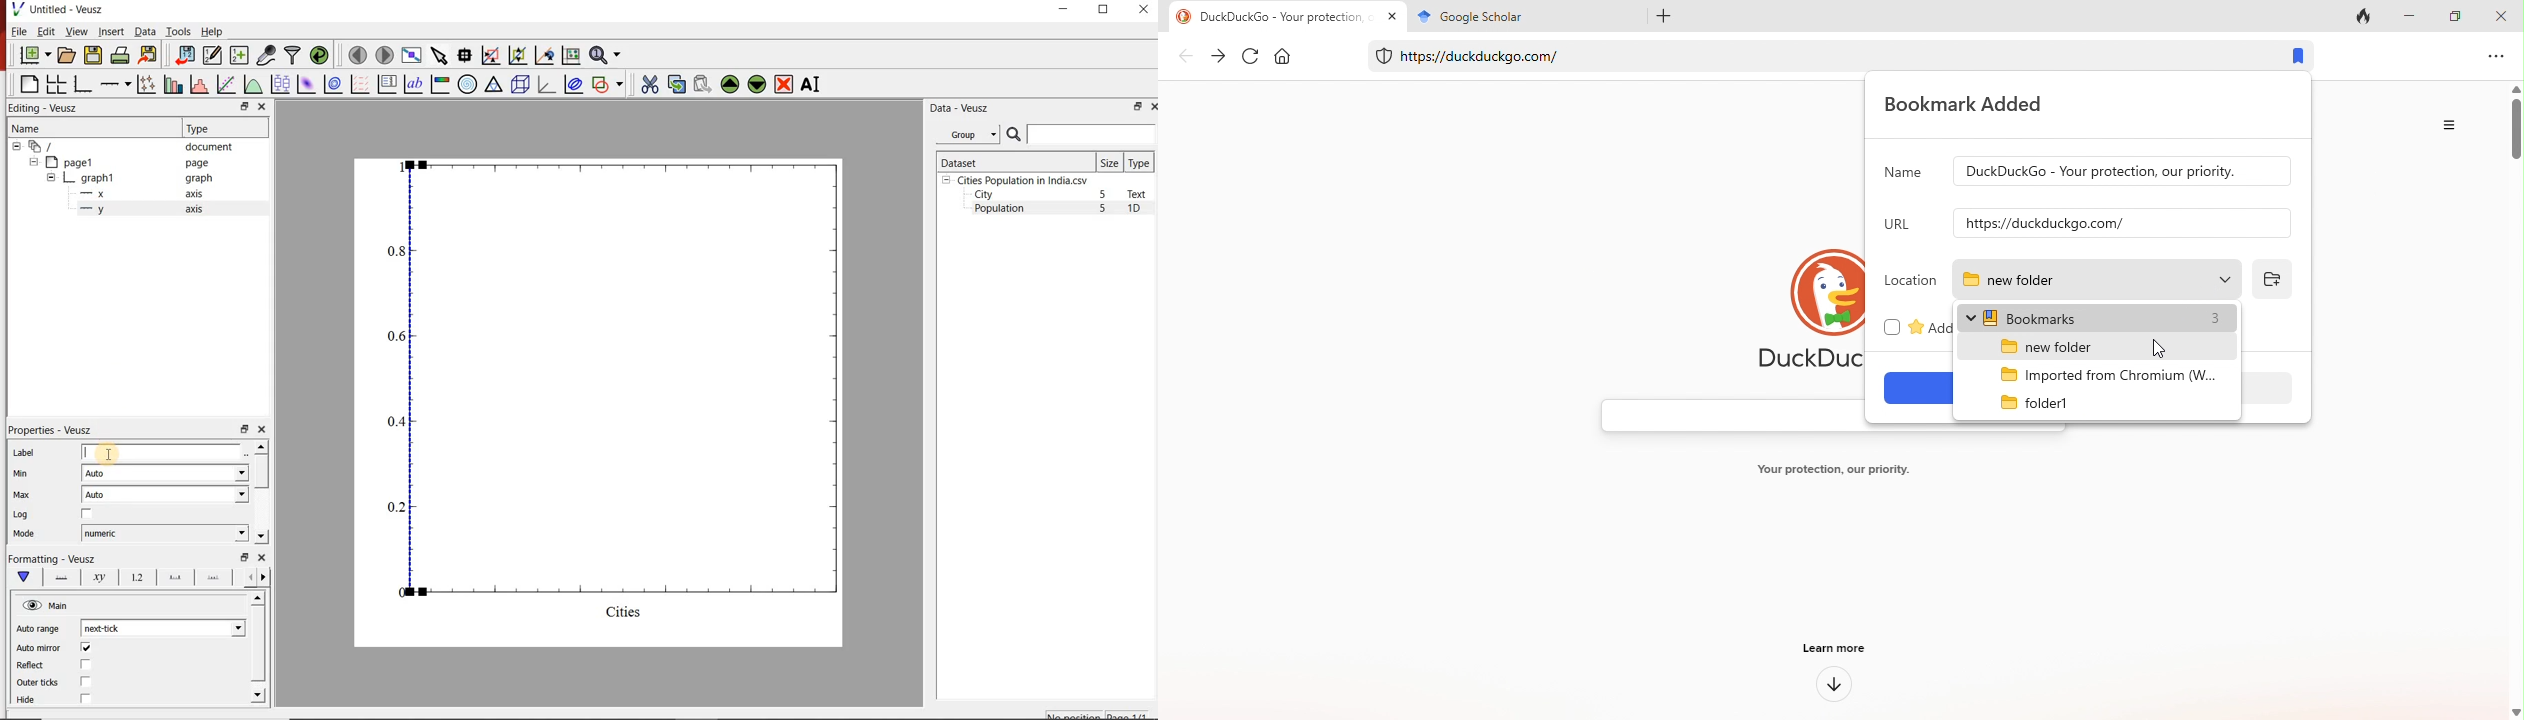  I want to click on imported from chromium, so click(2097, 372).